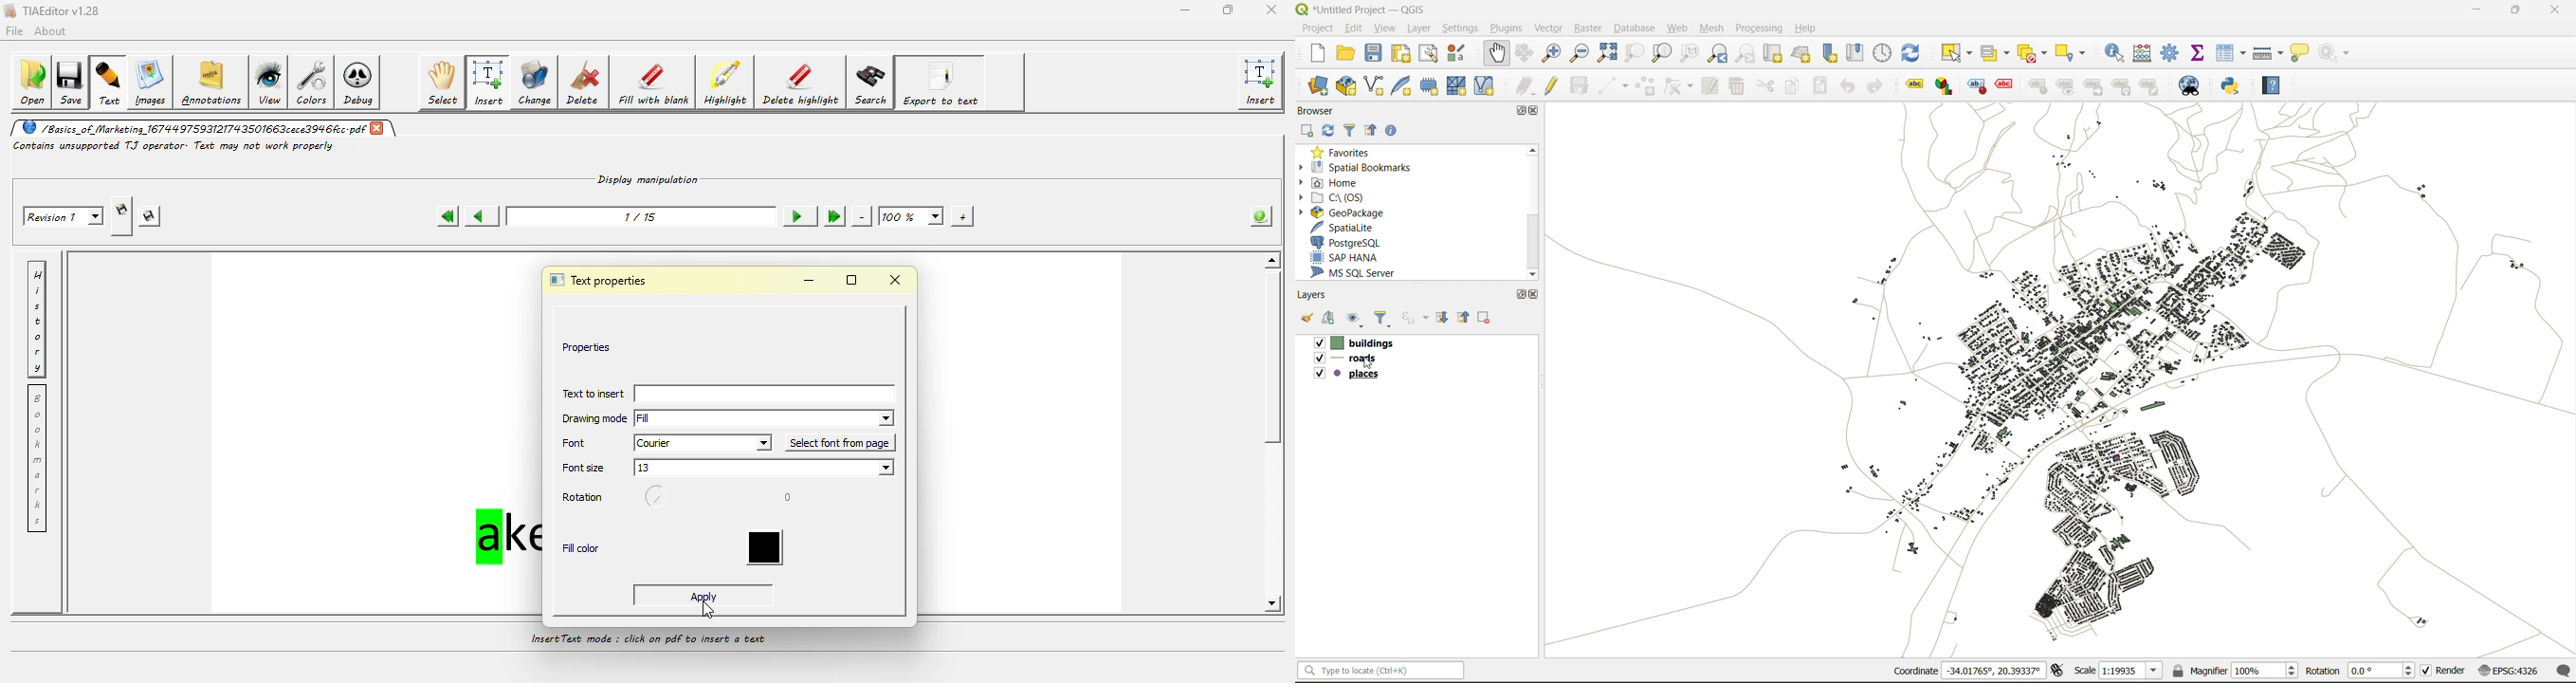 The height and width of the screenshot is (700, 2576). Describe the element at coordinates (1371, 86) in the screenshot. I see `new shapefile` at that location.